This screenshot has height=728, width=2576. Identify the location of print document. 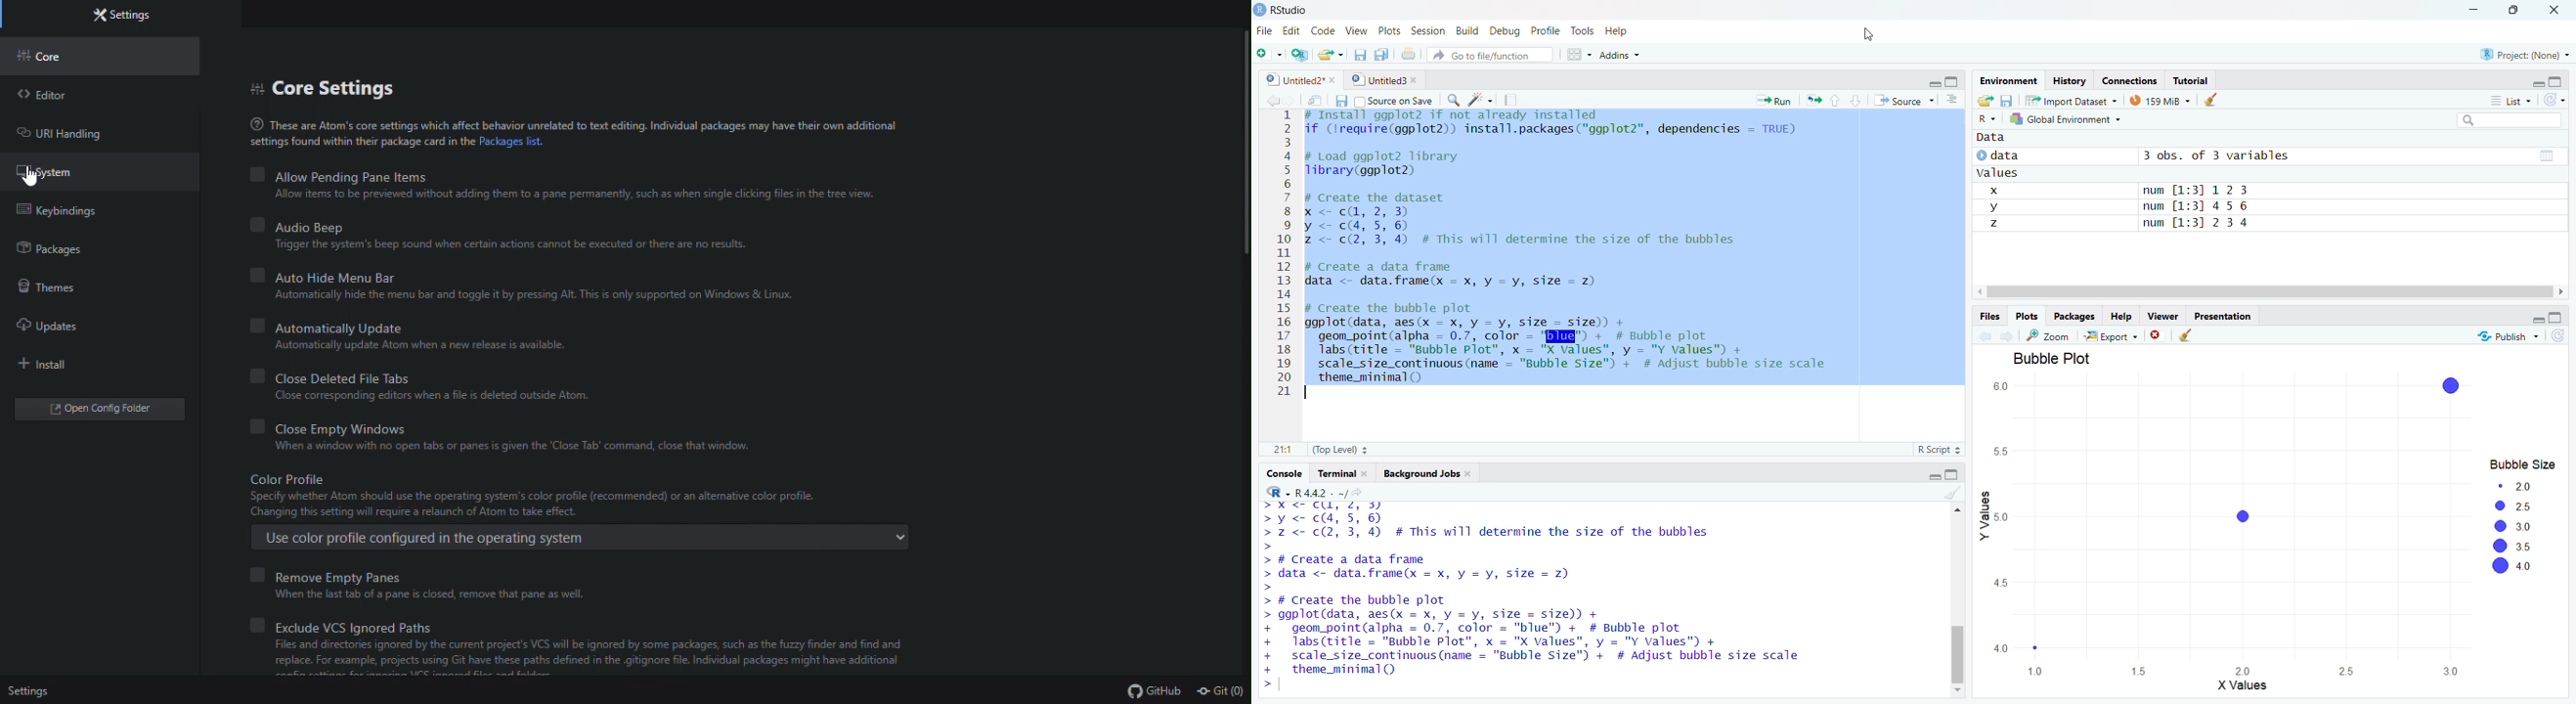
(1409, 52).